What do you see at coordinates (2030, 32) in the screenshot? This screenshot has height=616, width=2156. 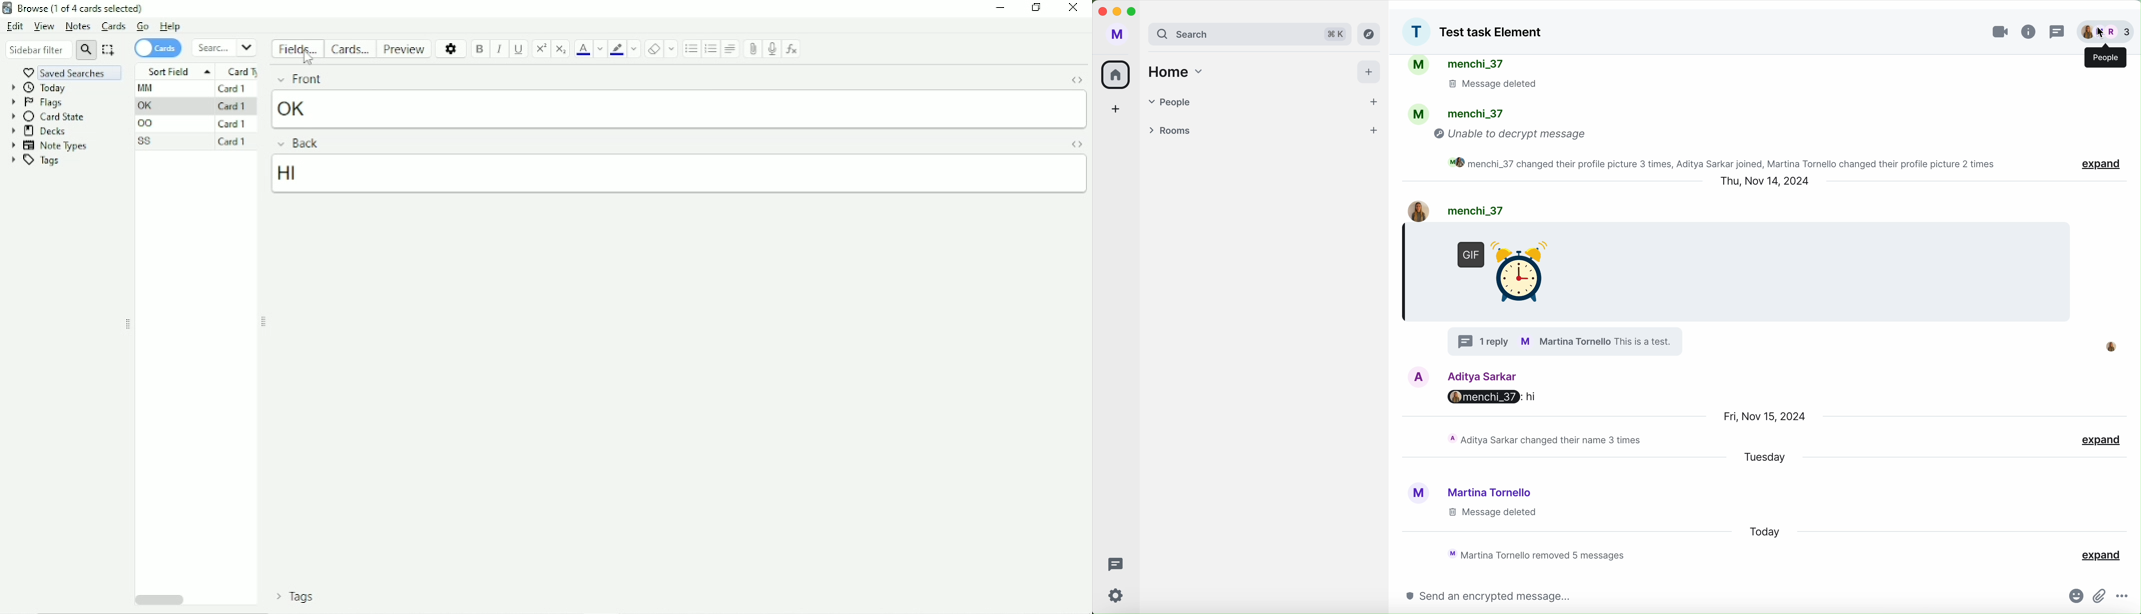 I see `info` at bounding box center [2030, 32].